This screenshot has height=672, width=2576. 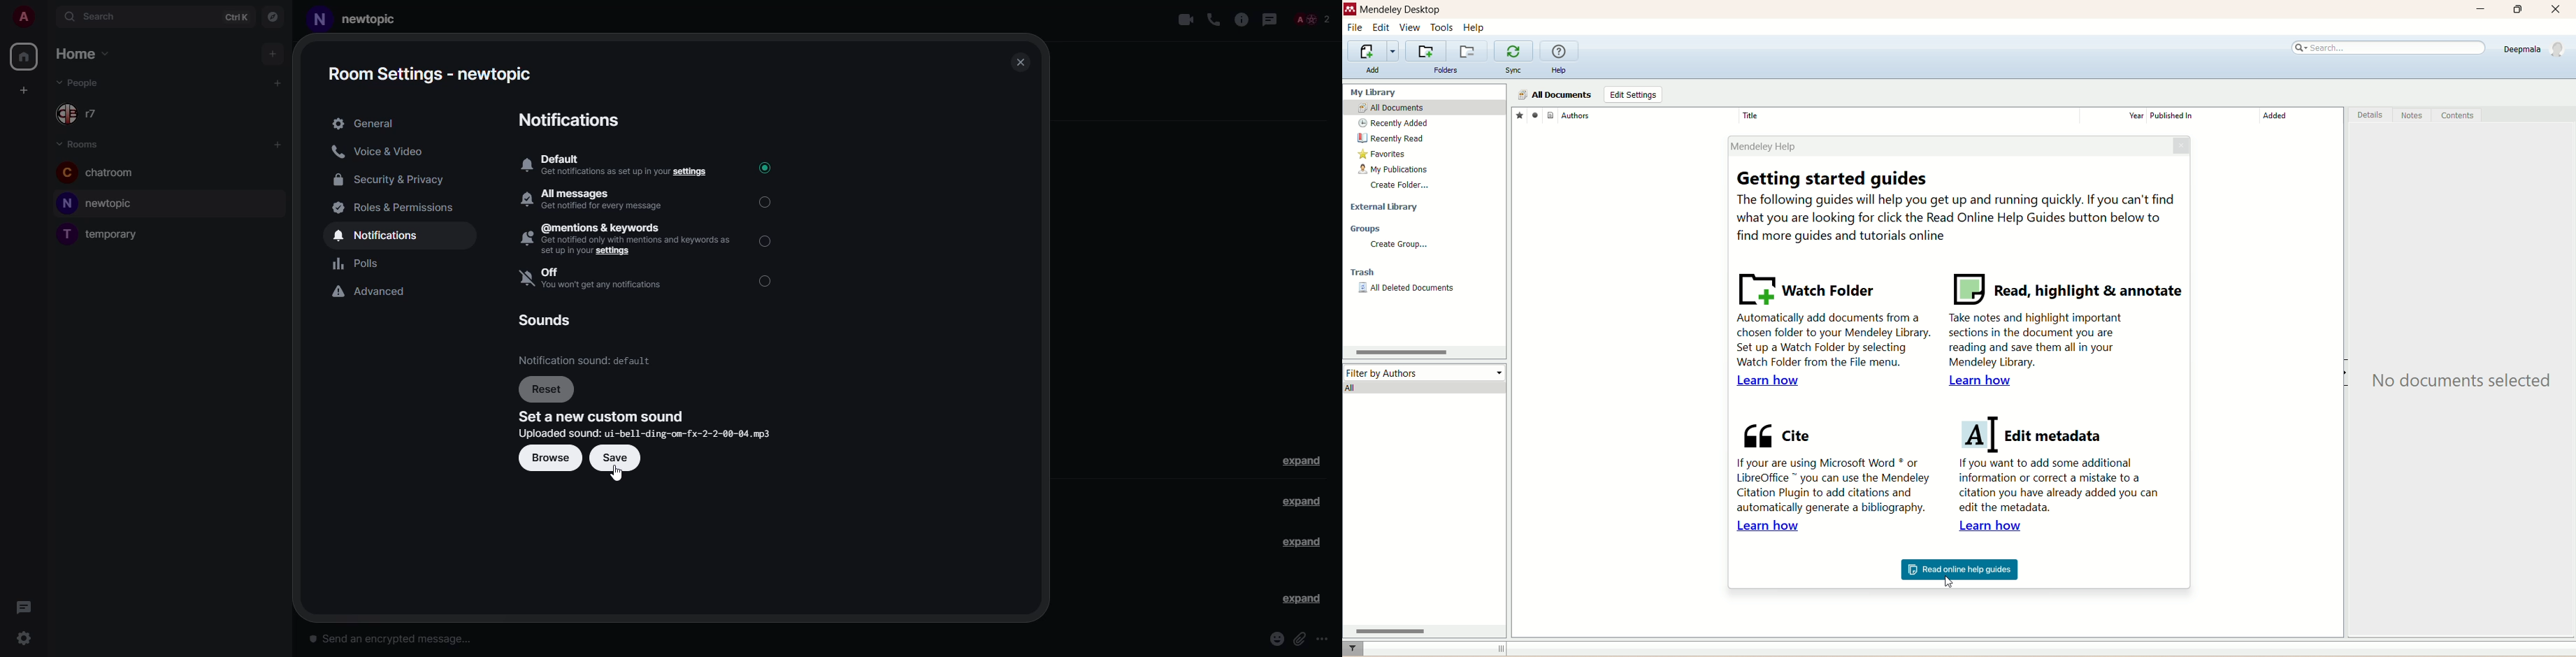 I want to click on read/unread, so click(x=1534, y=113).